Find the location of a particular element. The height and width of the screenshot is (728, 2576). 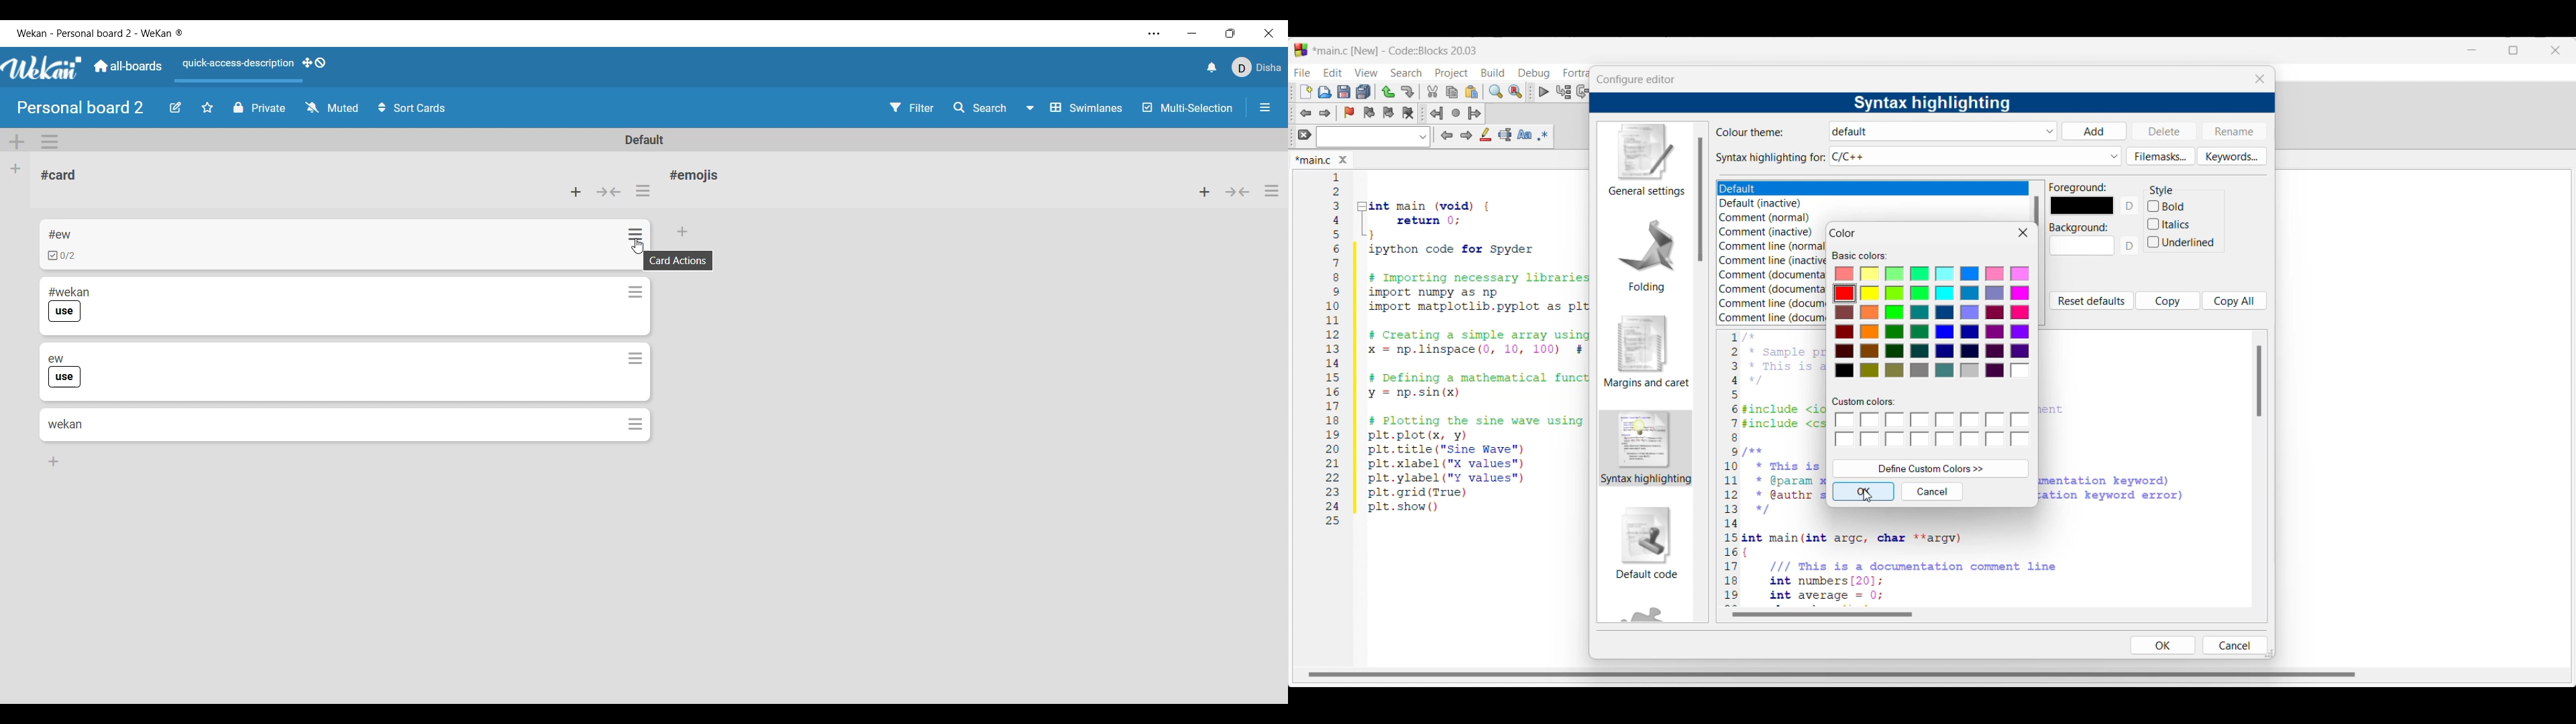

Comment line (documentation) is located at coordinates (1772, 302).